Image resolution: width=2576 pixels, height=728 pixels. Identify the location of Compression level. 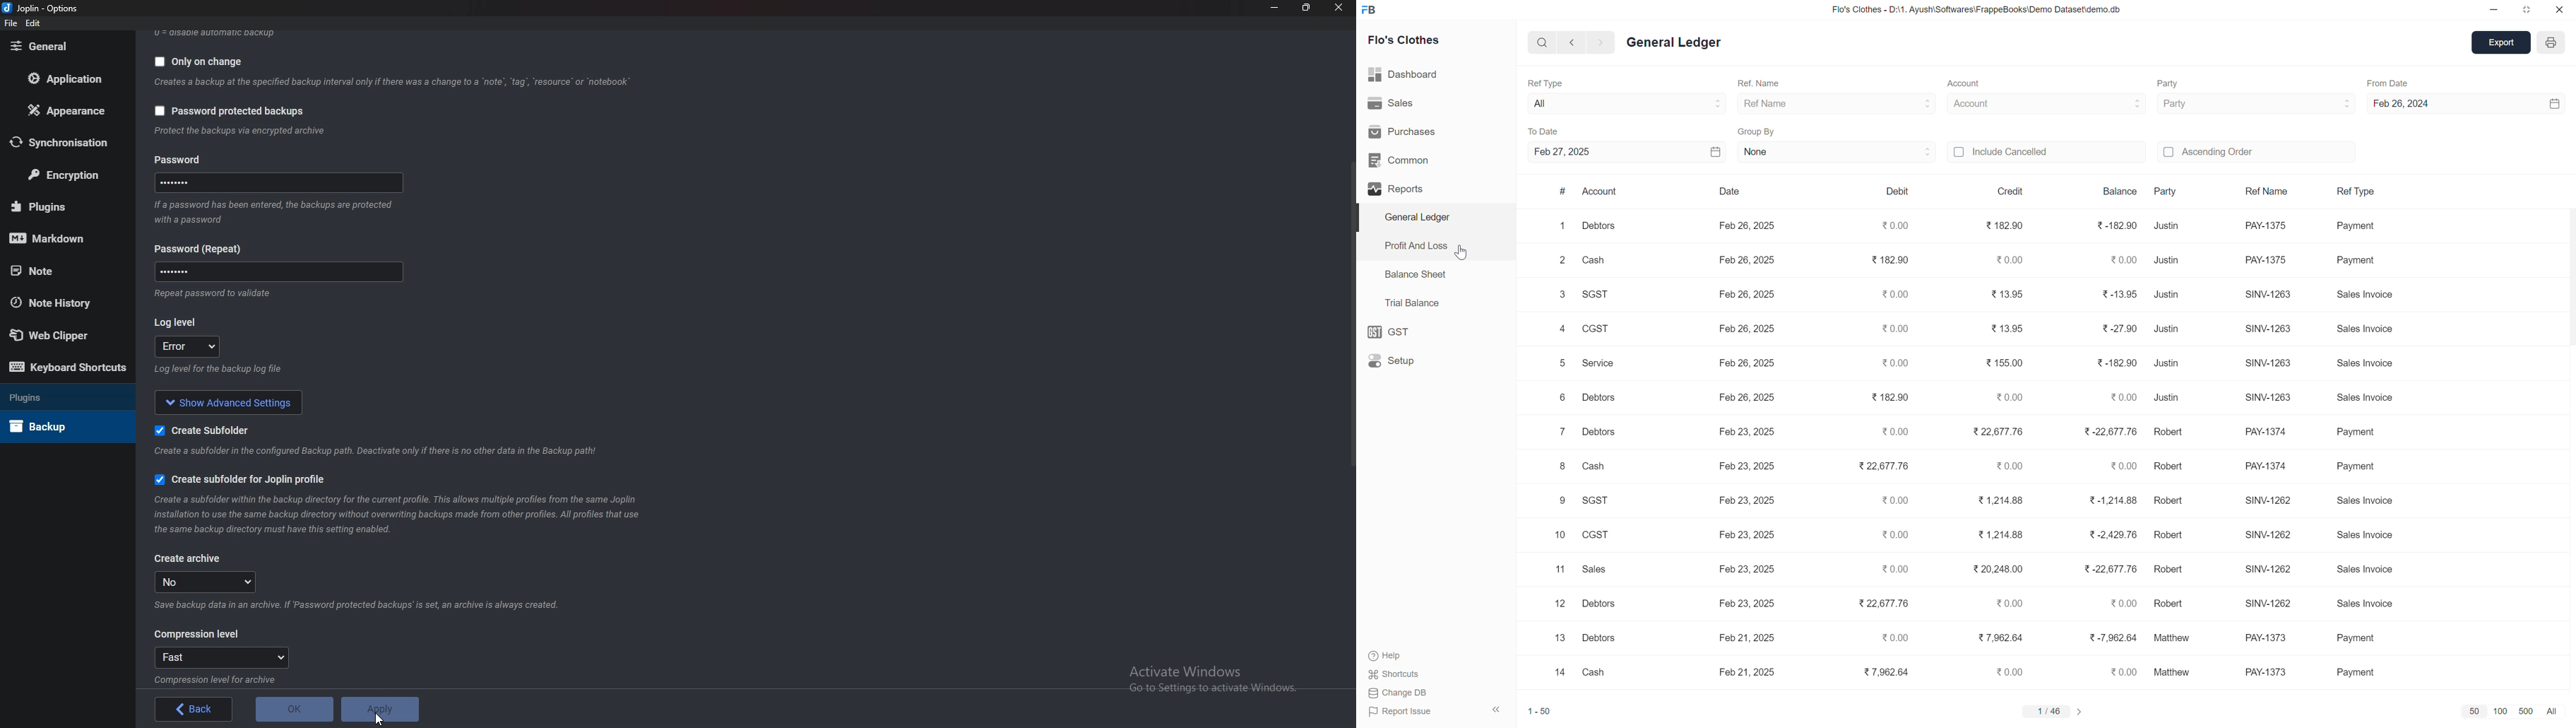
(195, 634).